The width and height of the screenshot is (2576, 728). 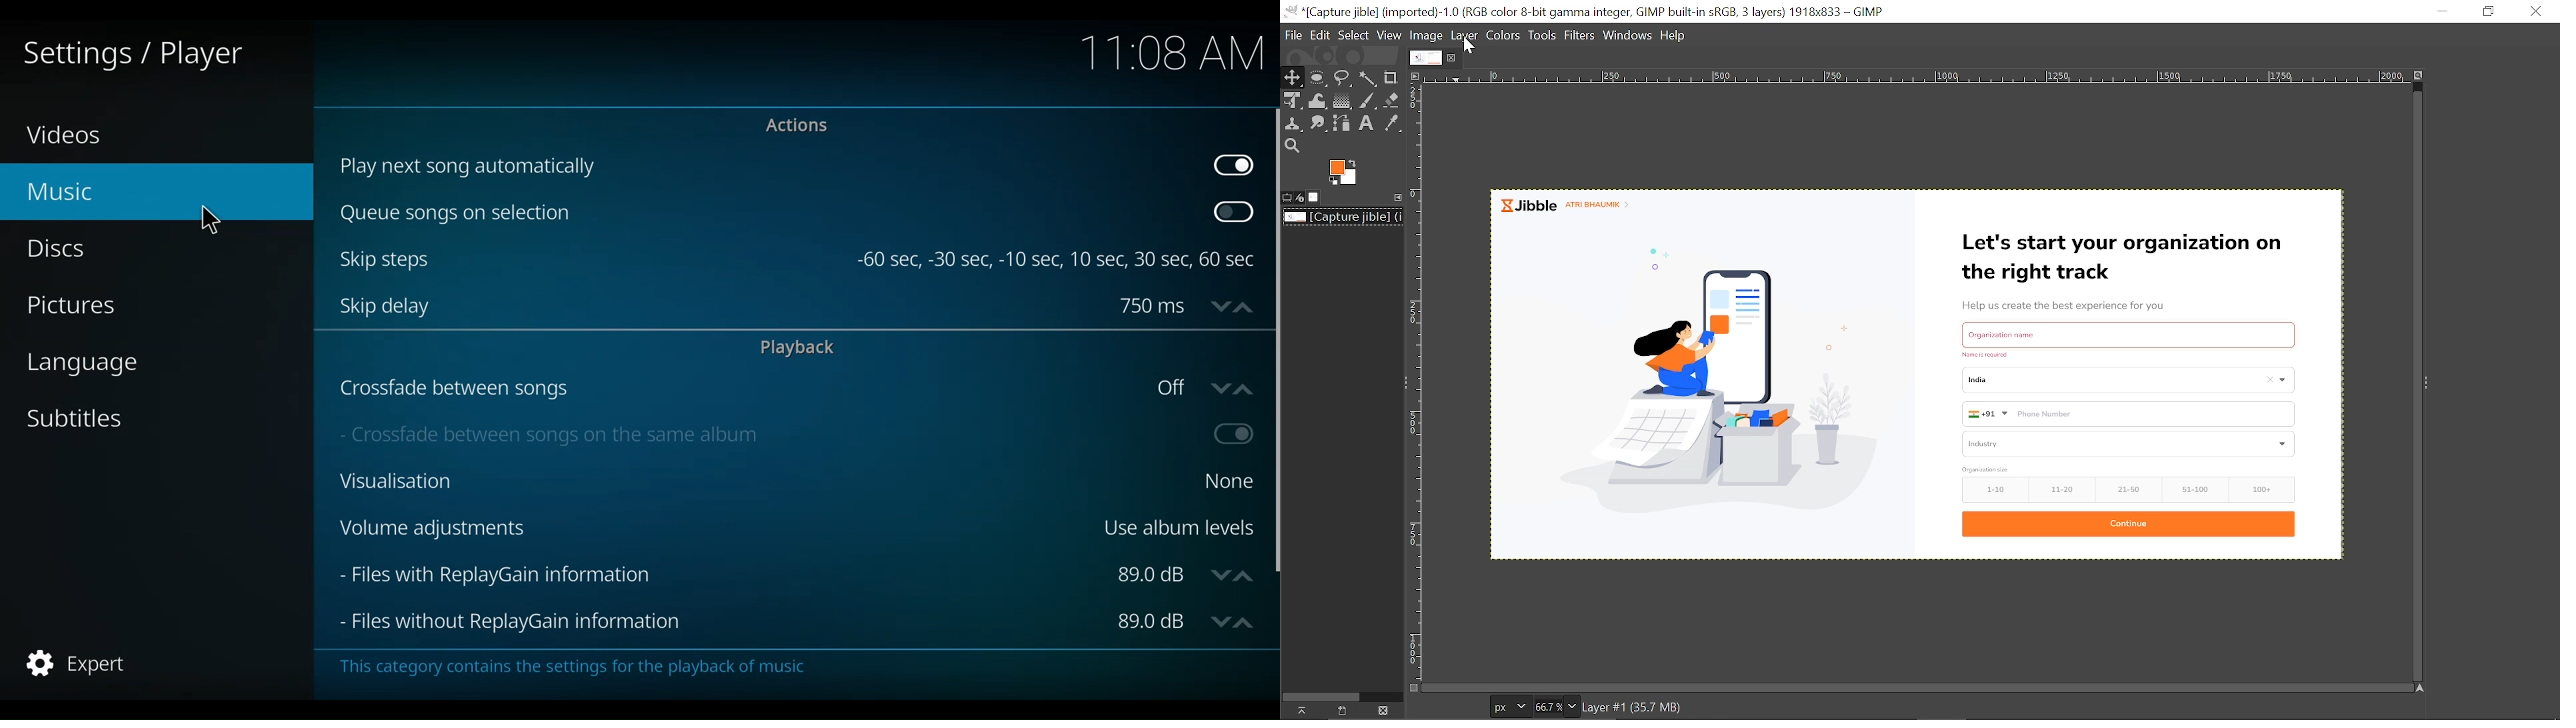 I want to click on language, so click(x=89, y=367).